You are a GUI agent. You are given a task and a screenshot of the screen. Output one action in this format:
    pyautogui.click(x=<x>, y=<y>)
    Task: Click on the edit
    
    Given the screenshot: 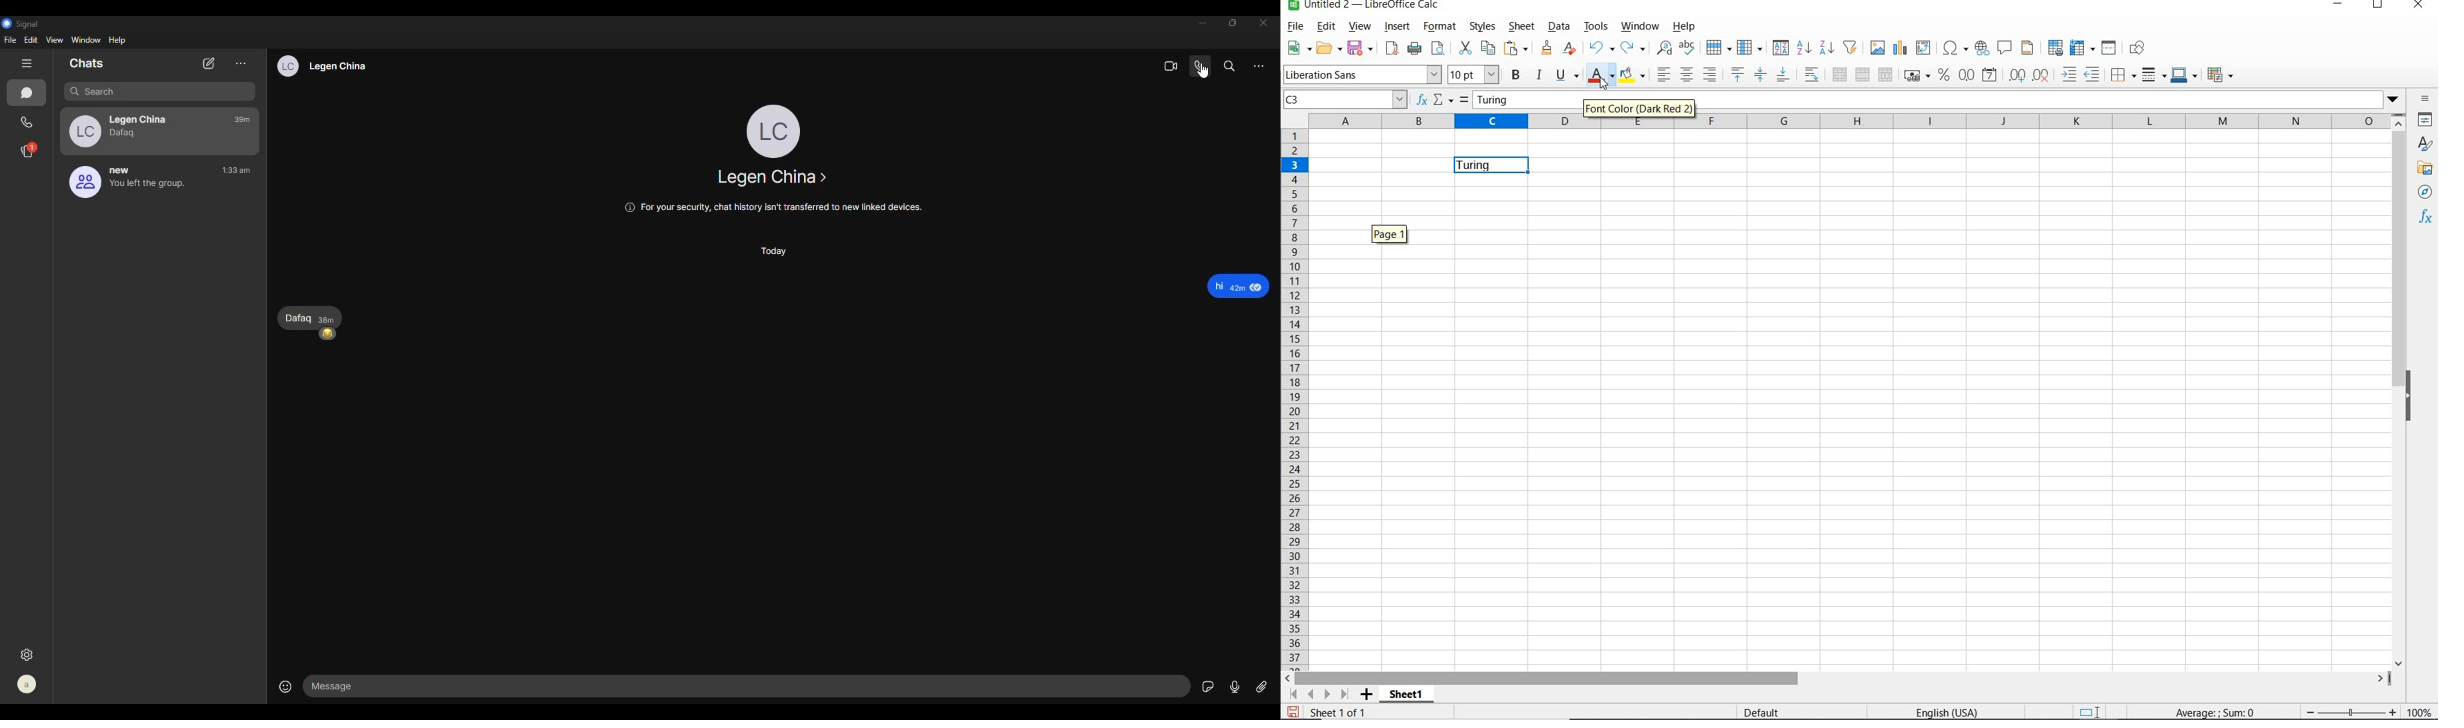 What is the action you would take?
    pyautogui.click(x=33, y=42)
    